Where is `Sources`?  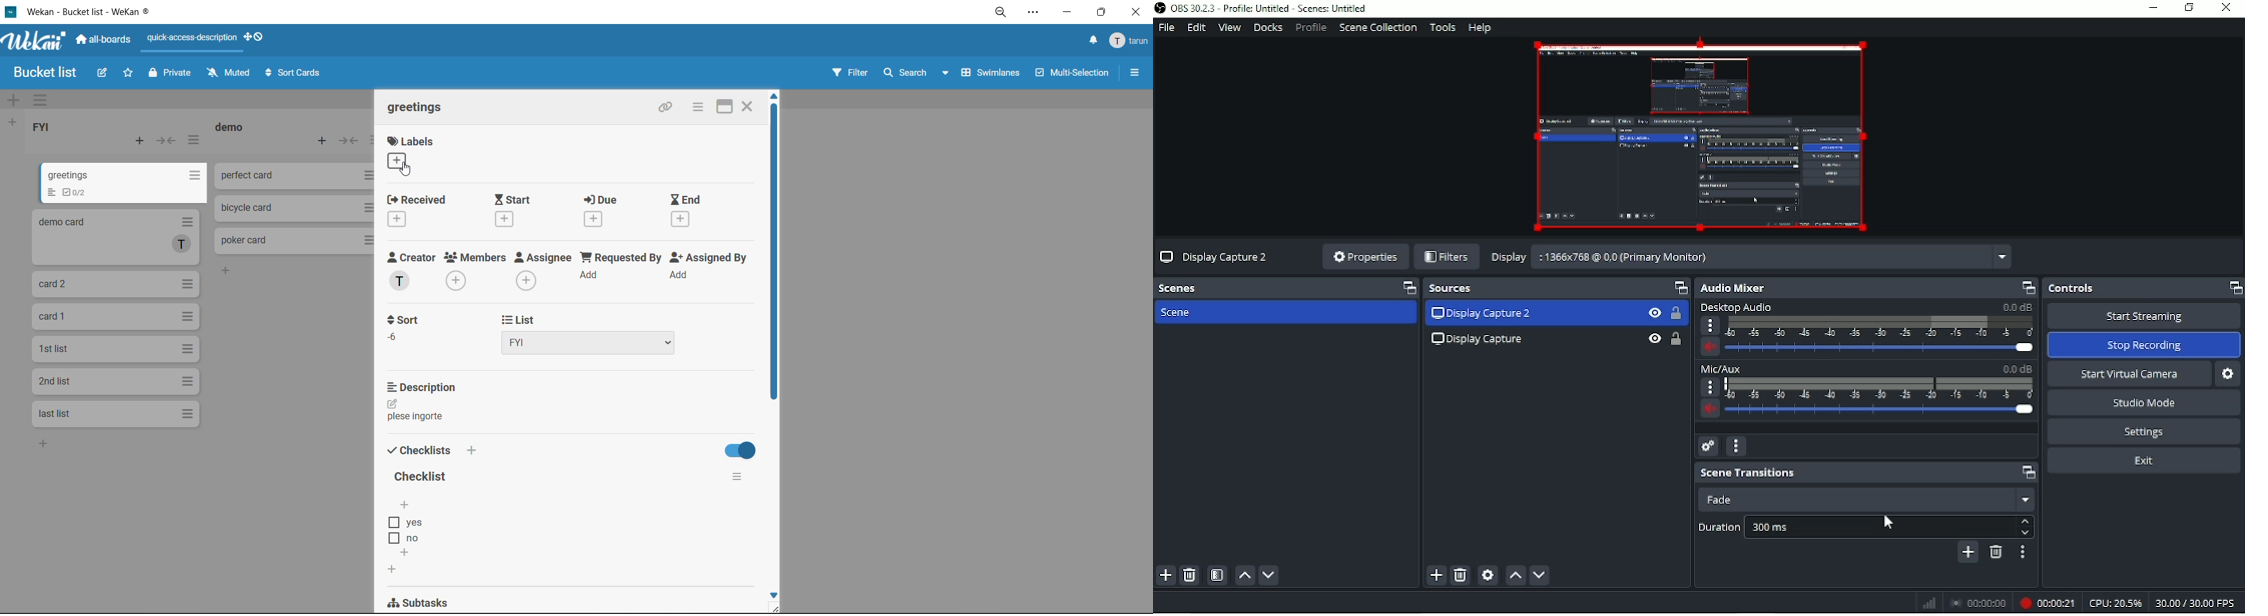
Sources is located at coordinates (1556, 288).